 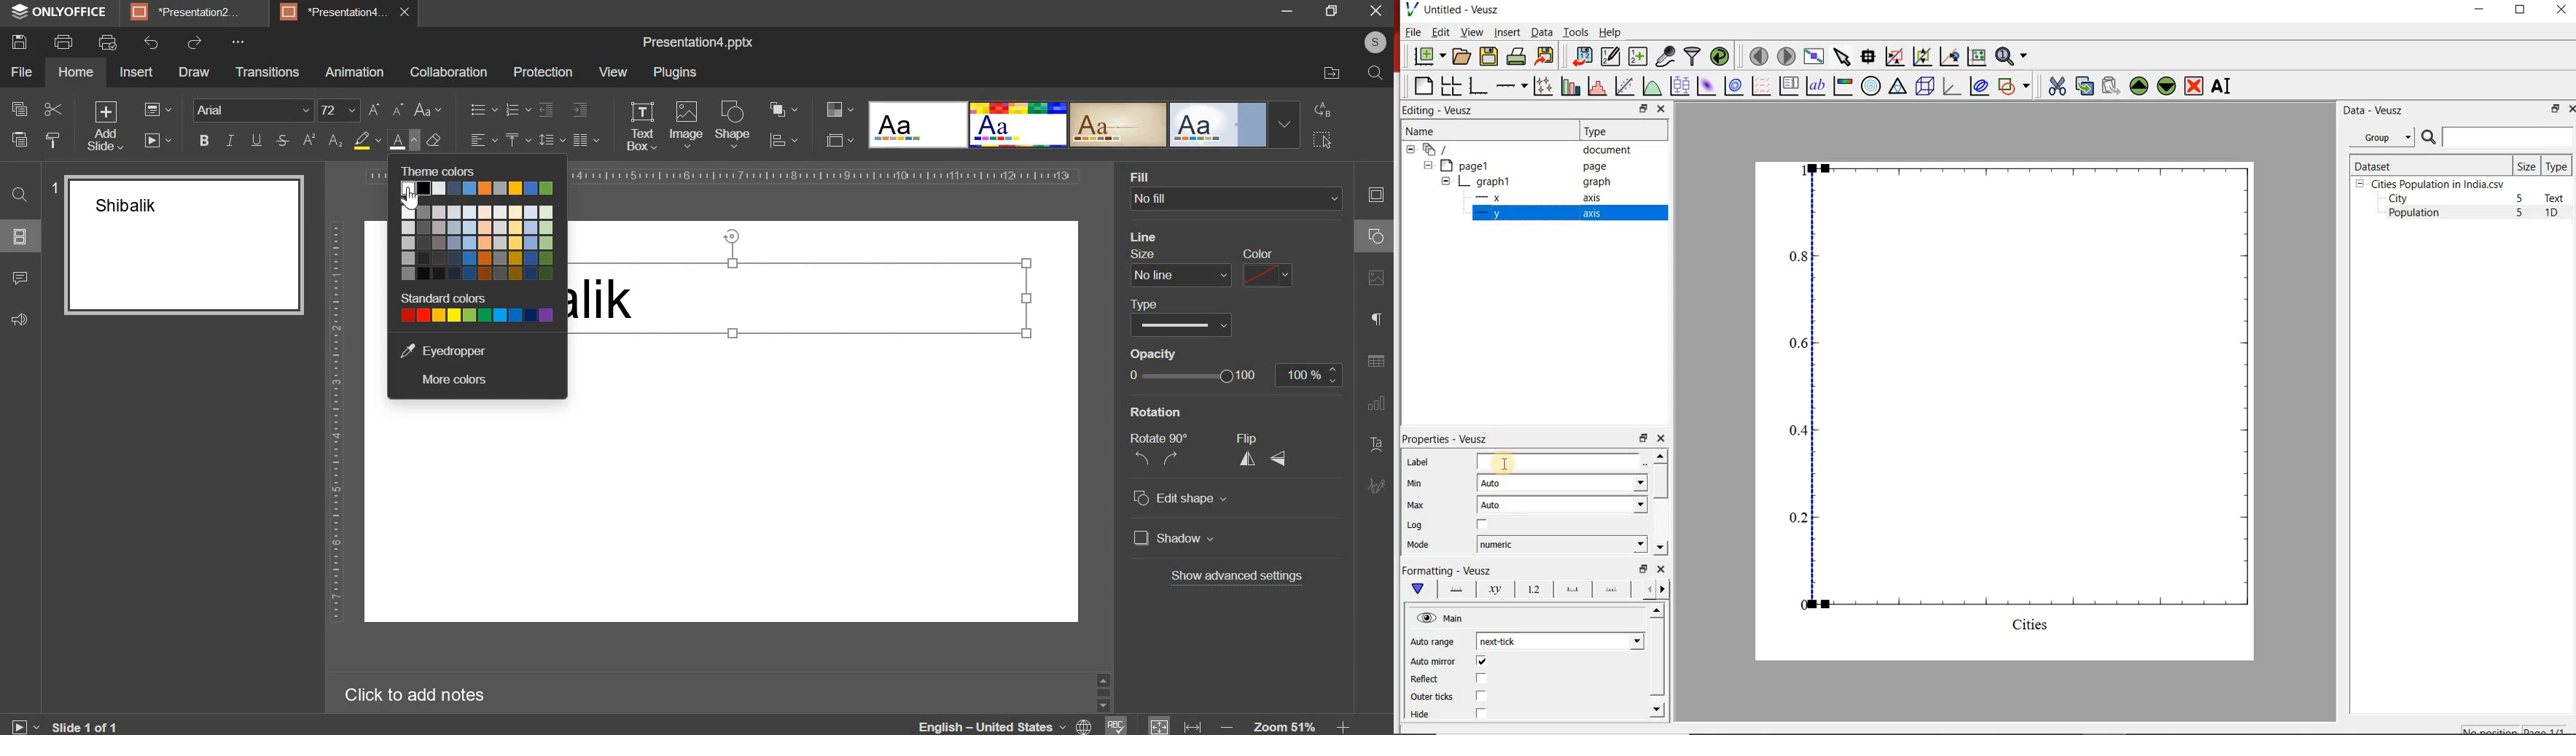 What do you see at coordinates (1431, 696) in the screenshot?
I see `Outer ticks` at bounding box center [1431, 696].